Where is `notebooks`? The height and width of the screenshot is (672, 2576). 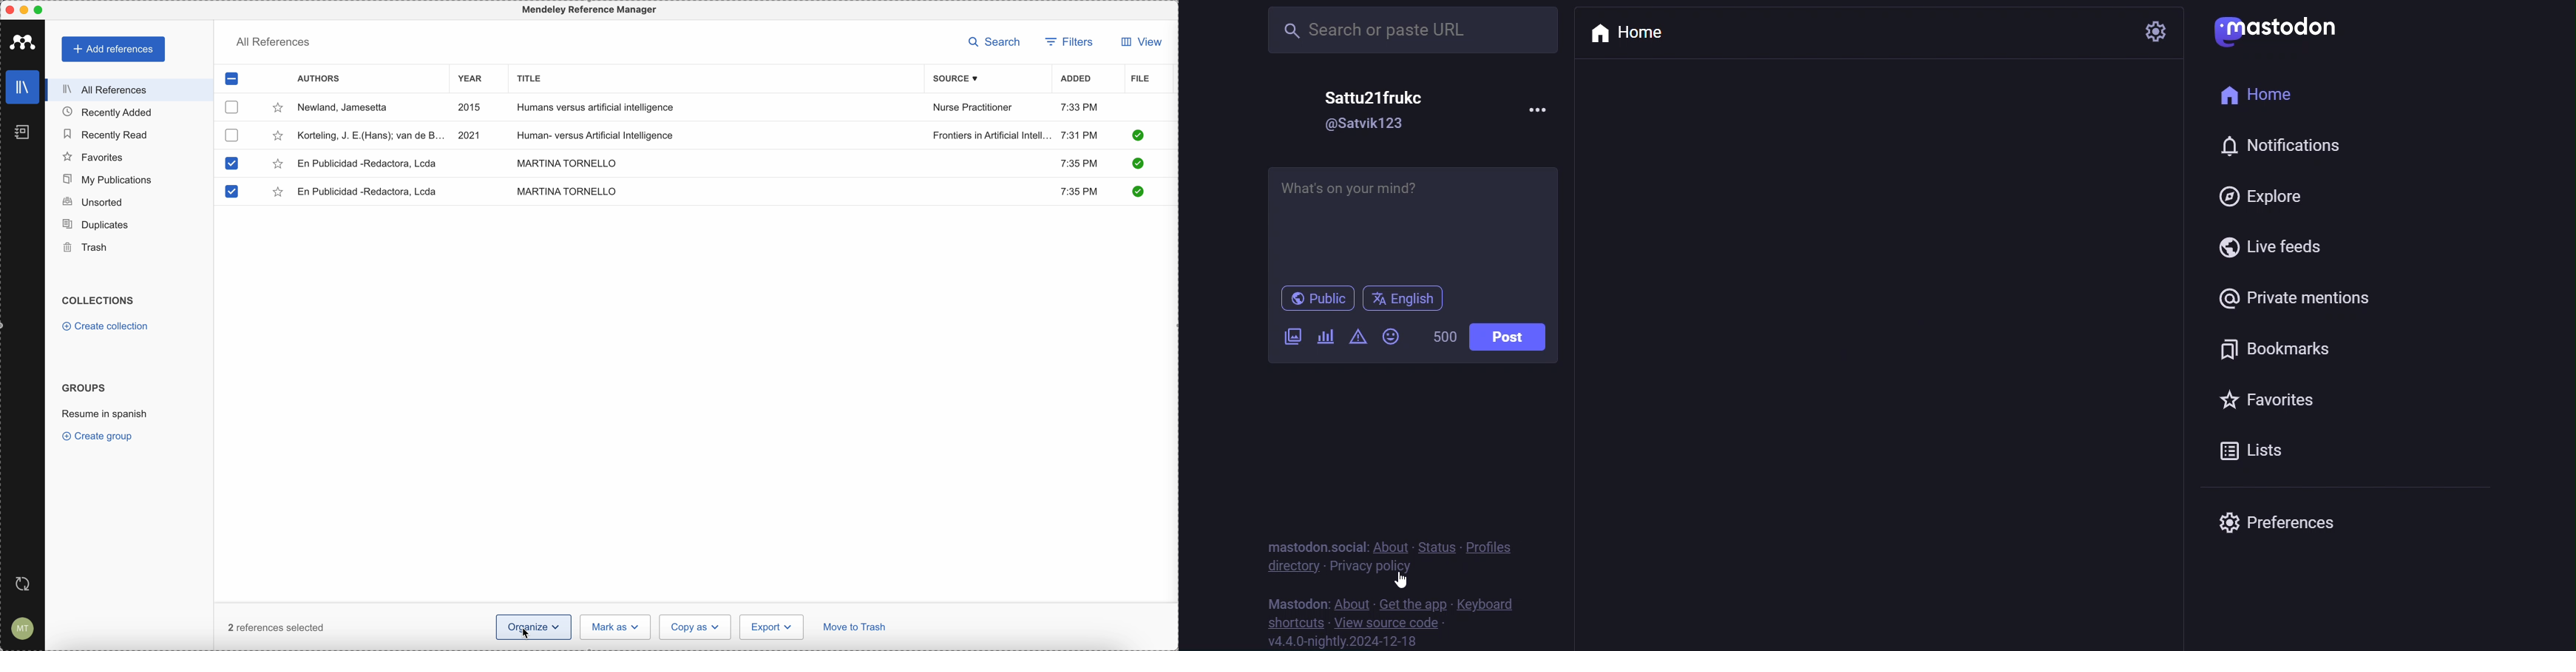 notebooks is located at coordinates (24, 135).